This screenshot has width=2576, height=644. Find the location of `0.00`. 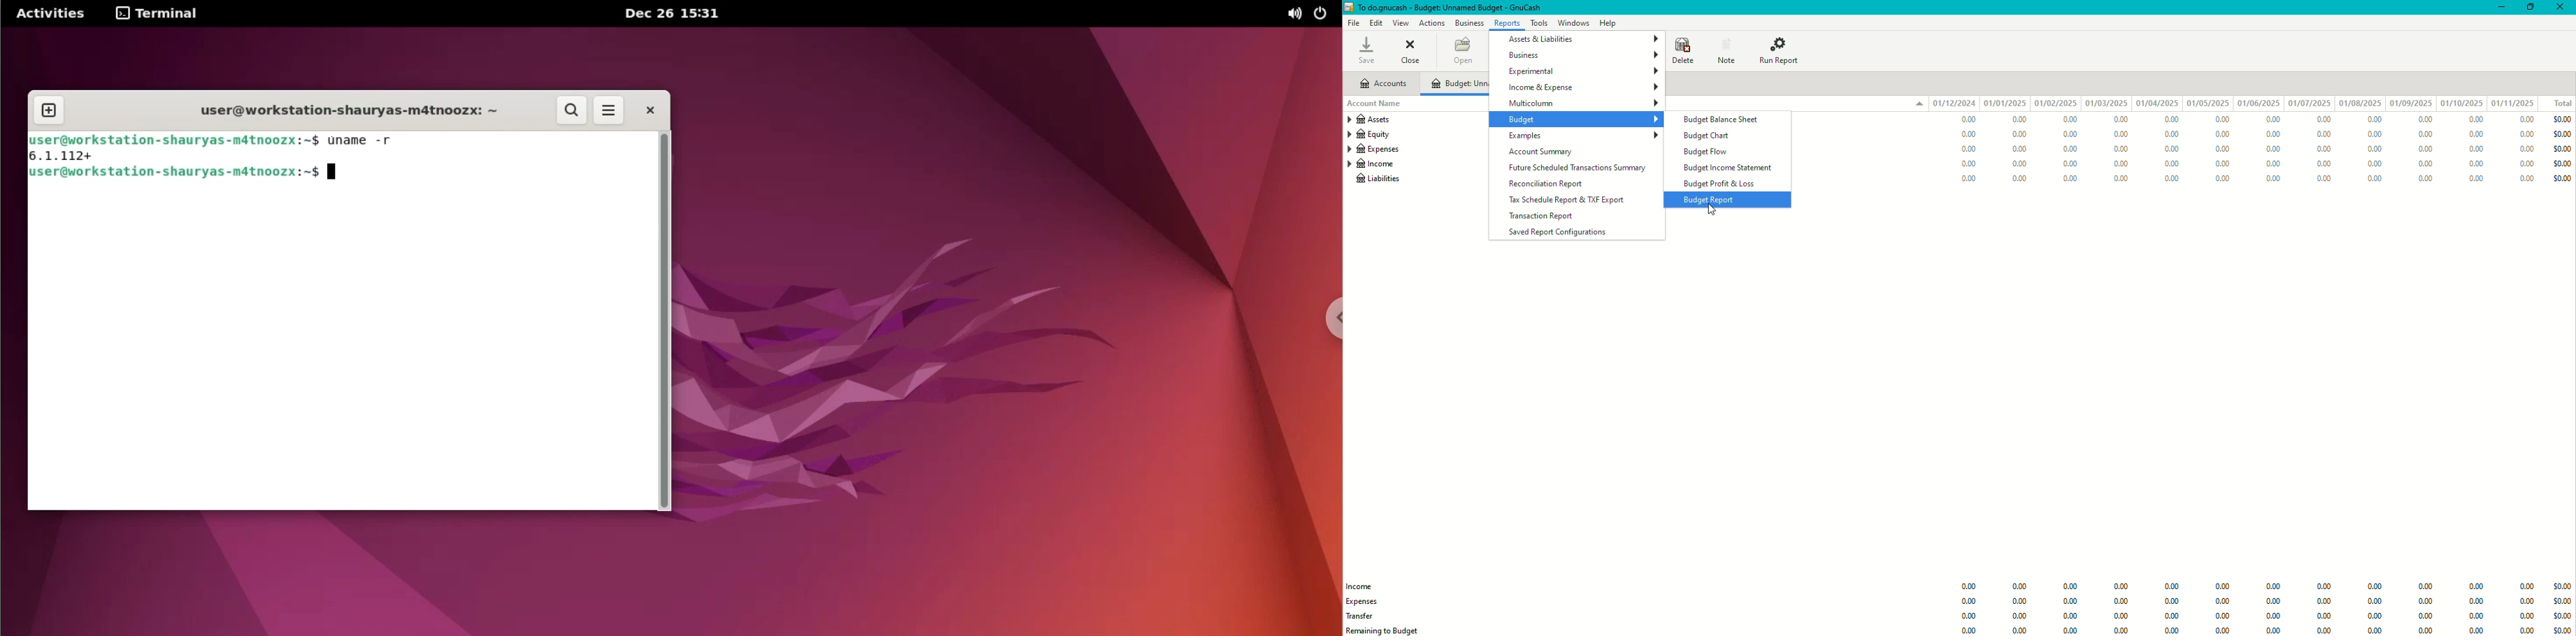

0.00 is located at coordinates (2526, 619).